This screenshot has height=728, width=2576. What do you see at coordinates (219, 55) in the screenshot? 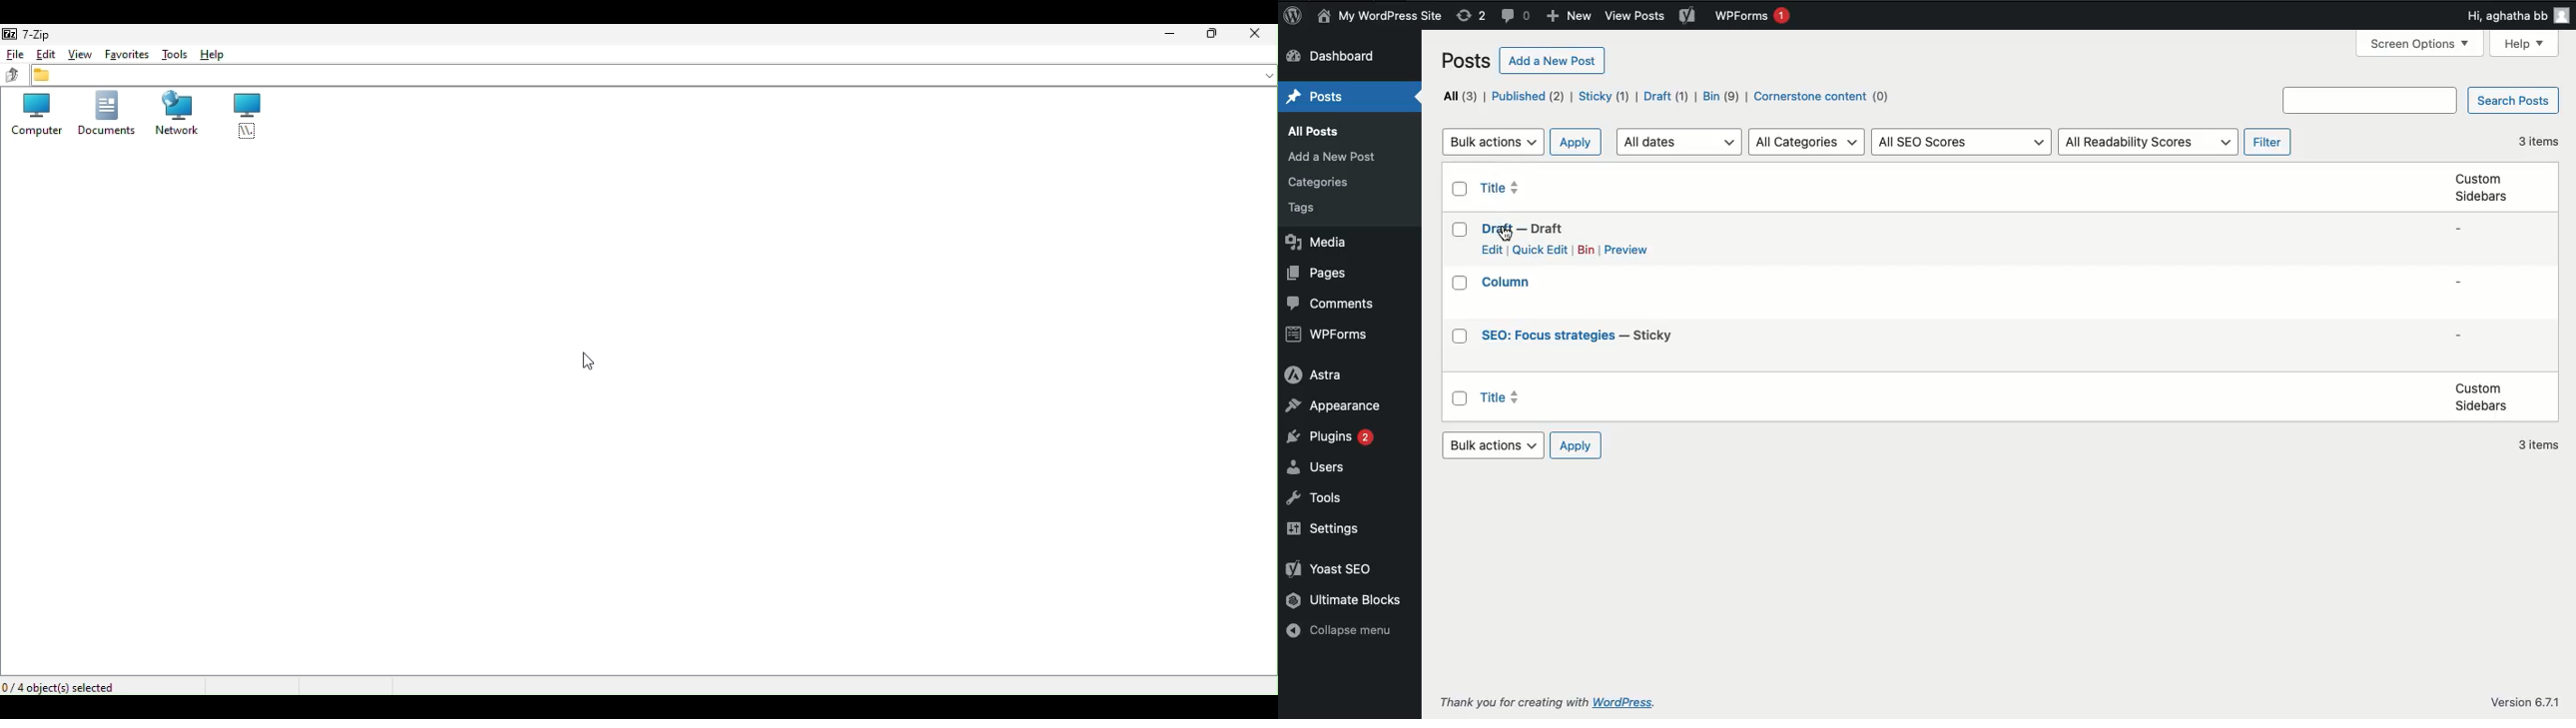
I see `Help` at bounding box center [219, 55].